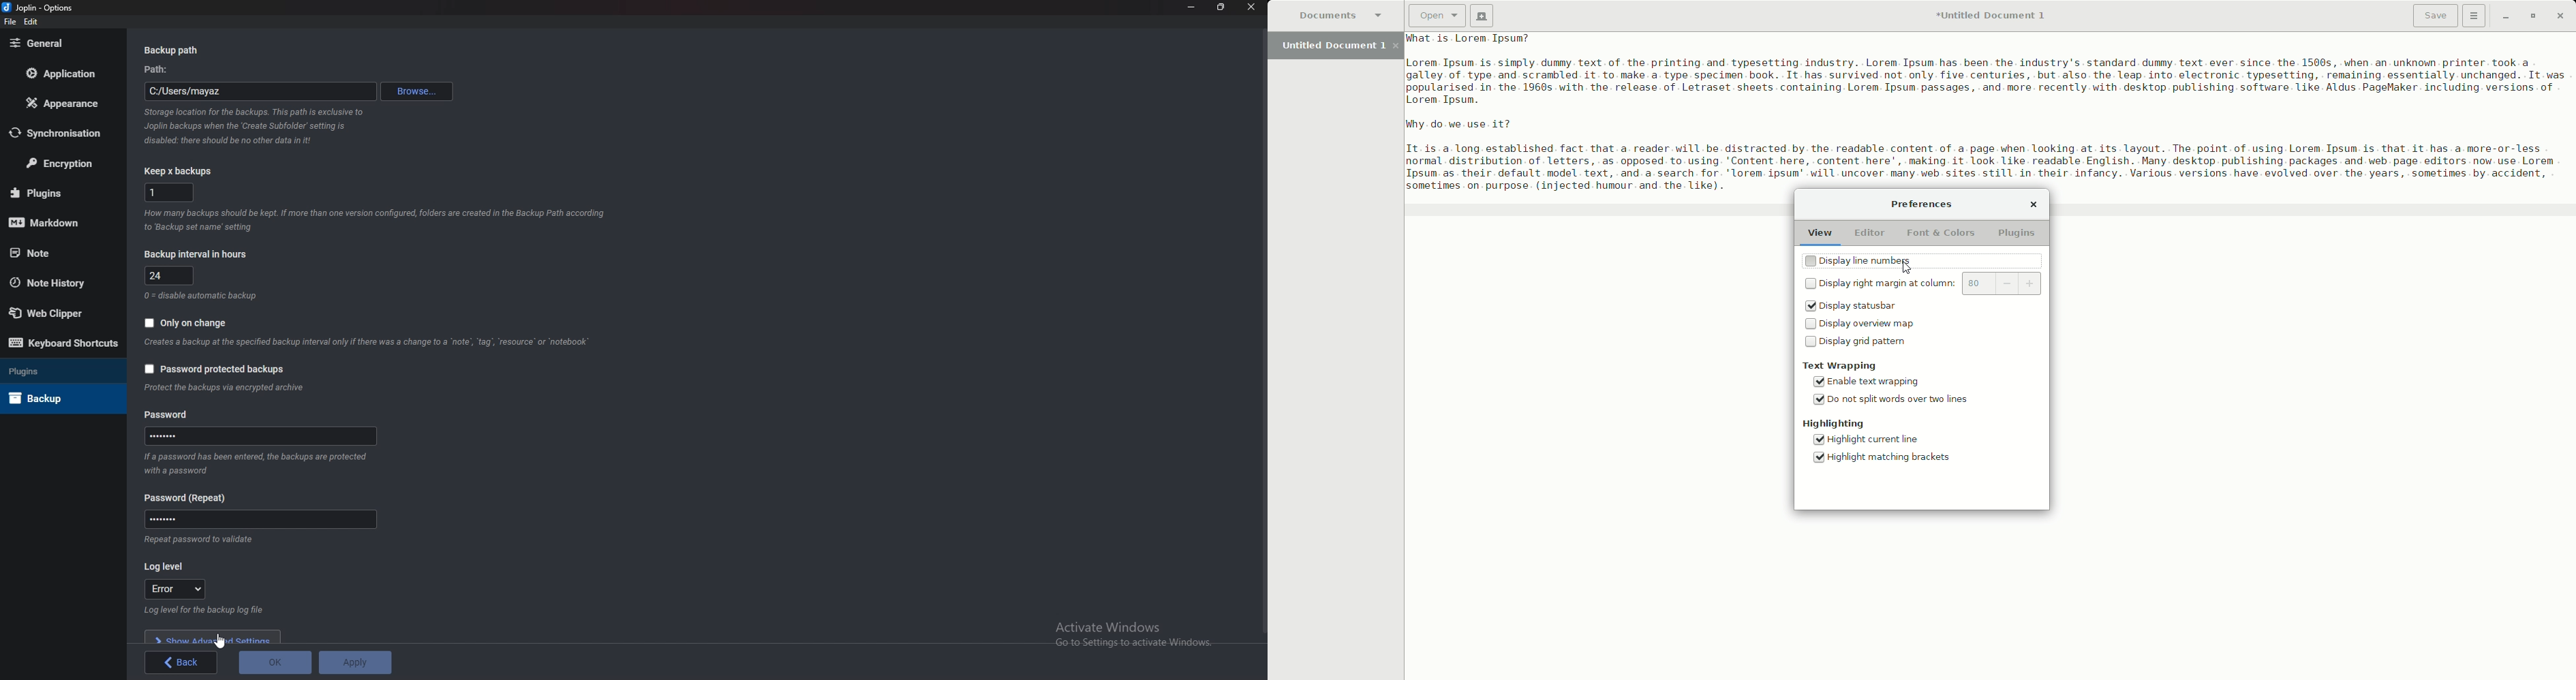 Image resolution: width=2576 pixels, height=700 pixels. Describe the element at coordinates (191, 498) in the screenshot. I see `Password` at that location.